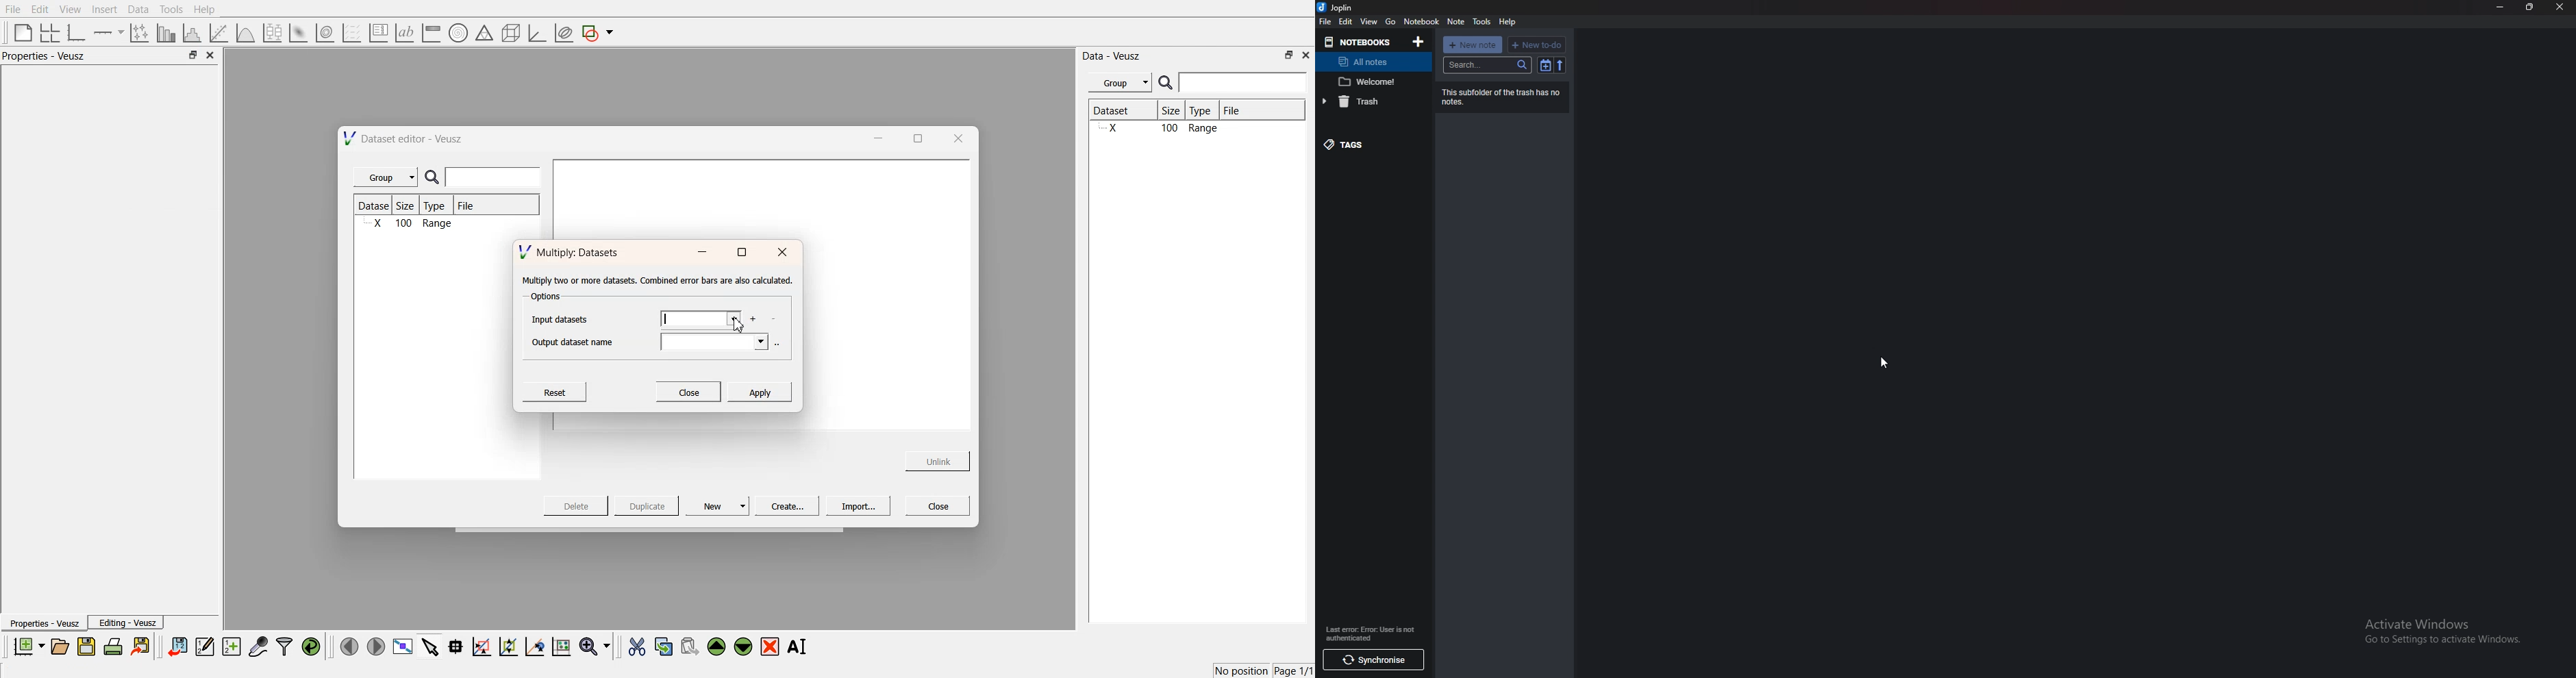  Describe the element at coordinates (2445, 634) in the screenshot. I see `activate windows pop up` at that location.